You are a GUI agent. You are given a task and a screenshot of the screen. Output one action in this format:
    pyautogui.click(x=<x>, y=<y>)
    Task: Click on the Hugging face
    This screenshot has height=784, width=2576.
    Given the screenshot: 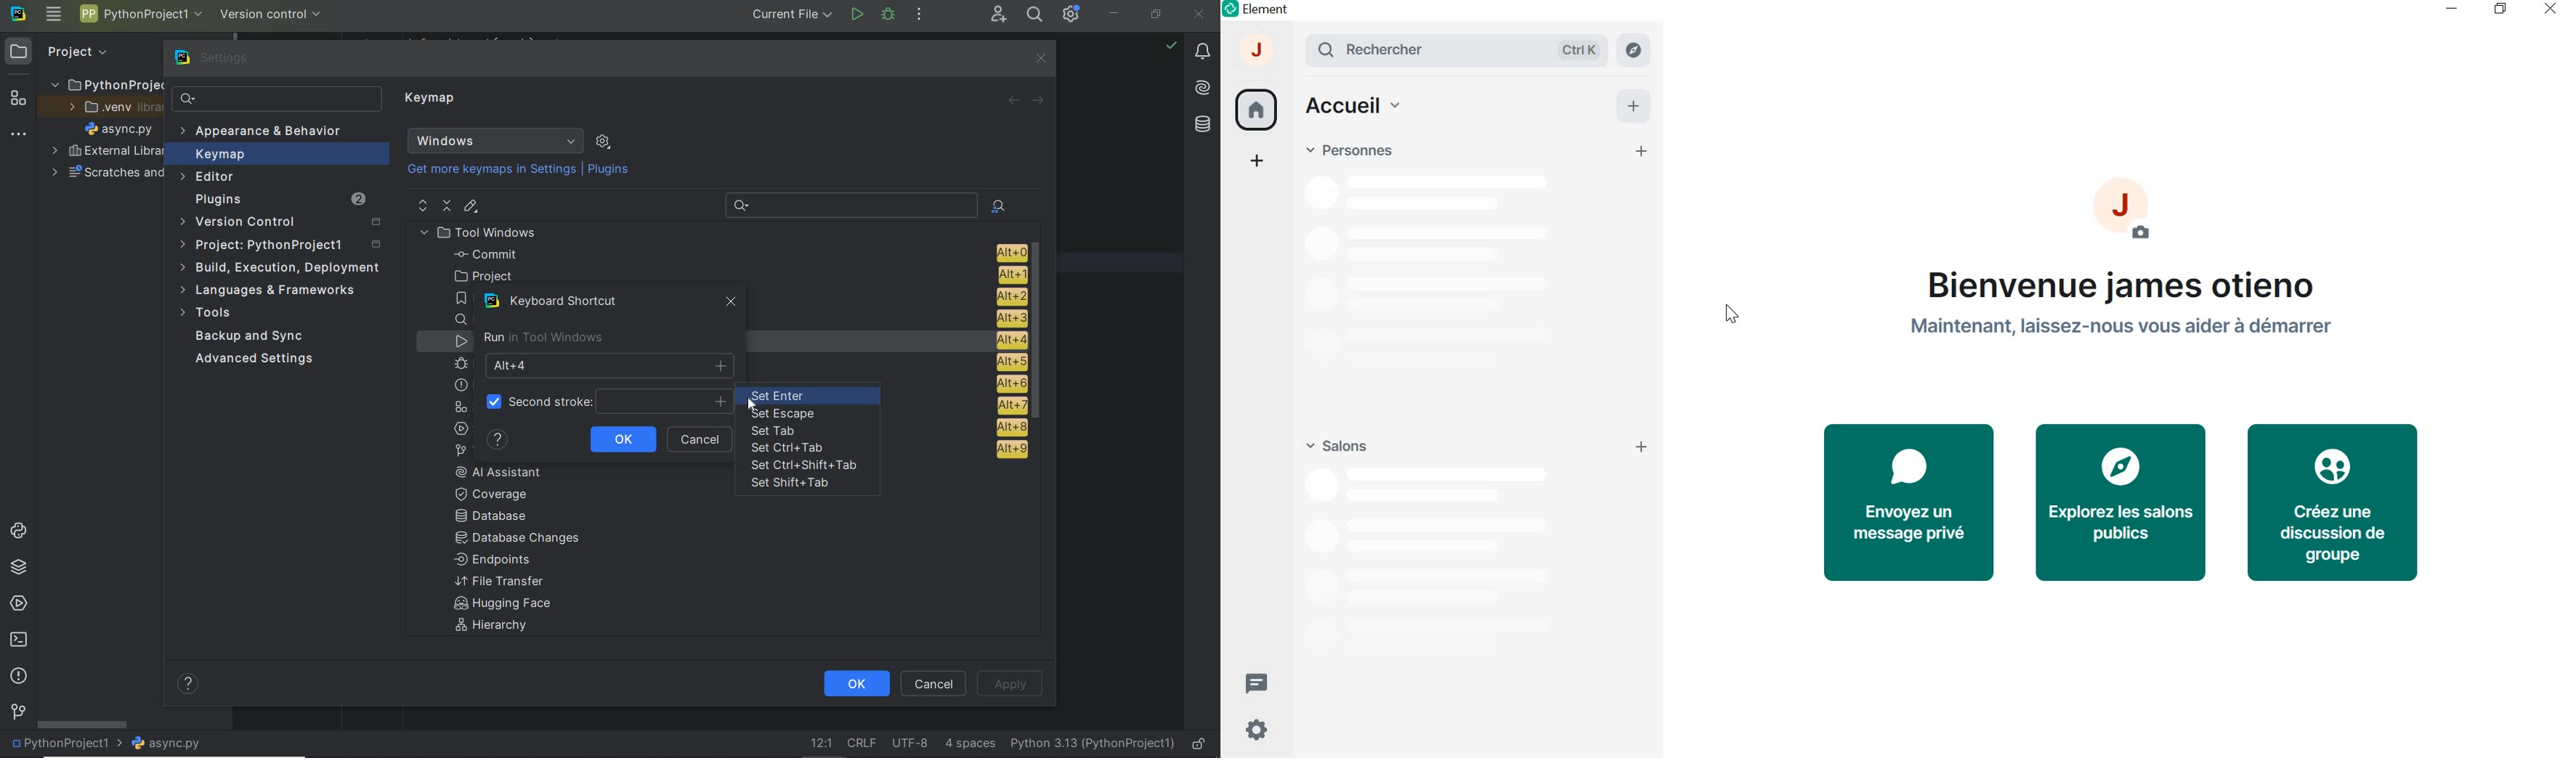 What is the action you would take?
    pyautogui.click(x=498, y=605)
    